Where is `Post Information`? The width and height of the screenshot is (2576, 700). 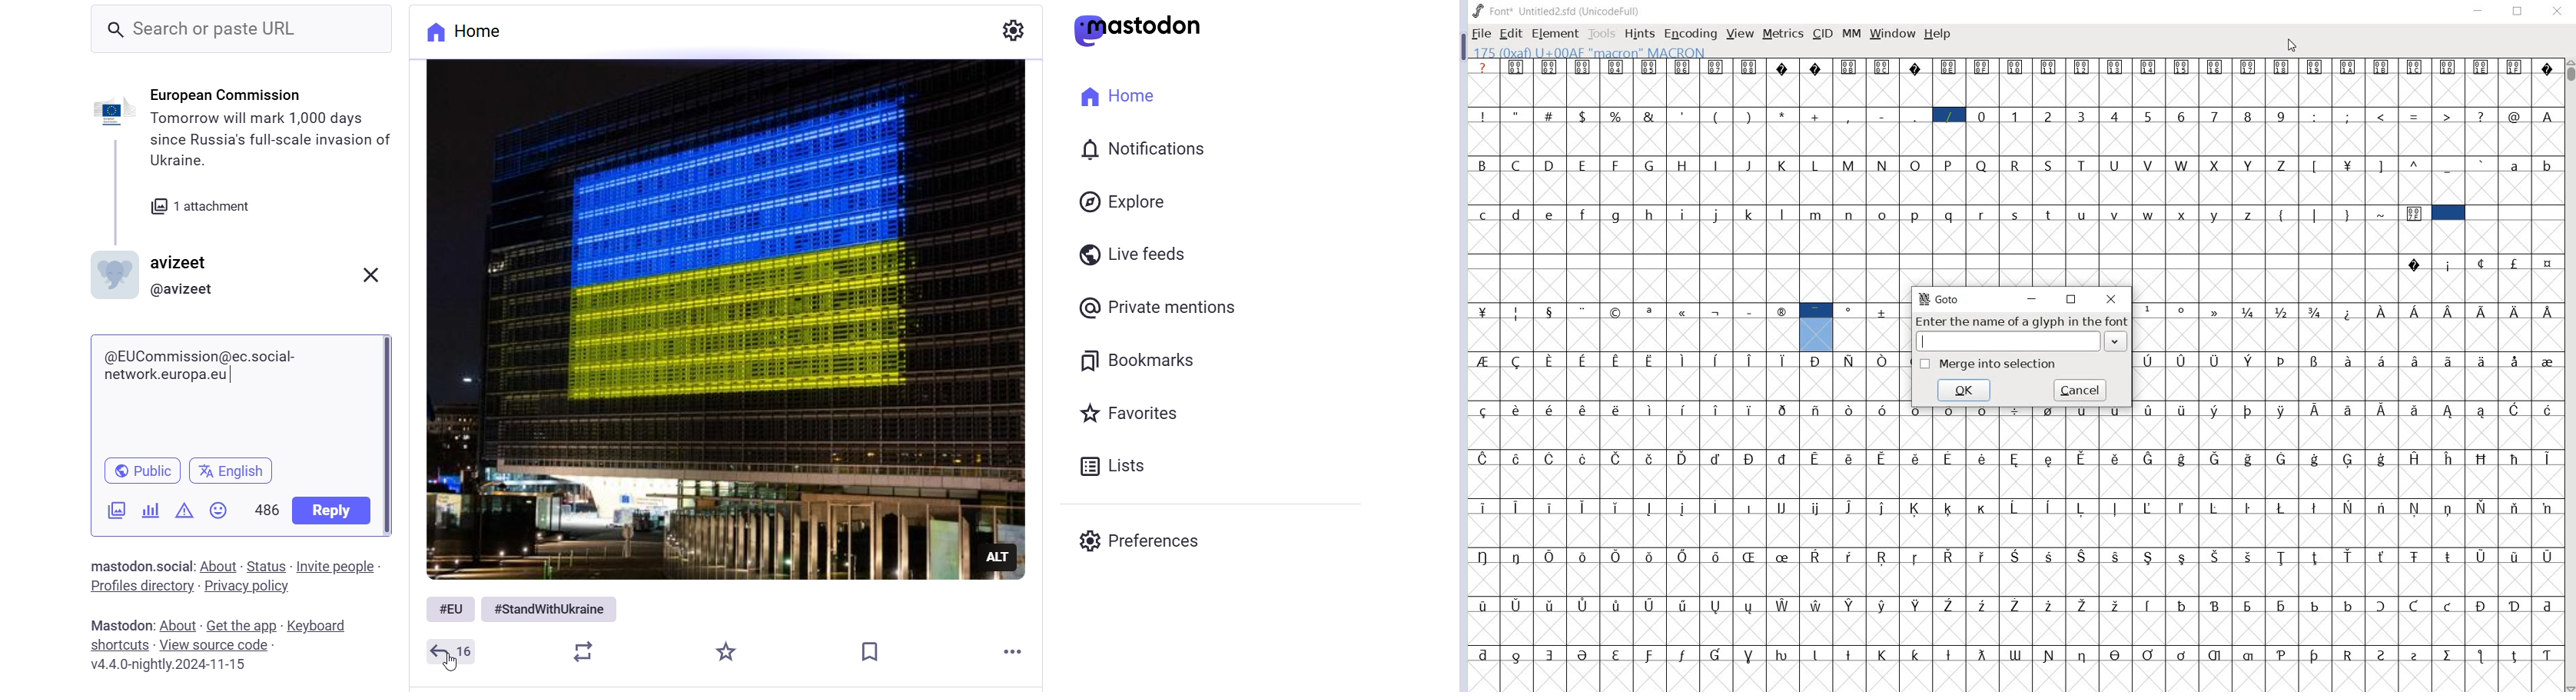 Post Information is located at coordinates (252, 162).